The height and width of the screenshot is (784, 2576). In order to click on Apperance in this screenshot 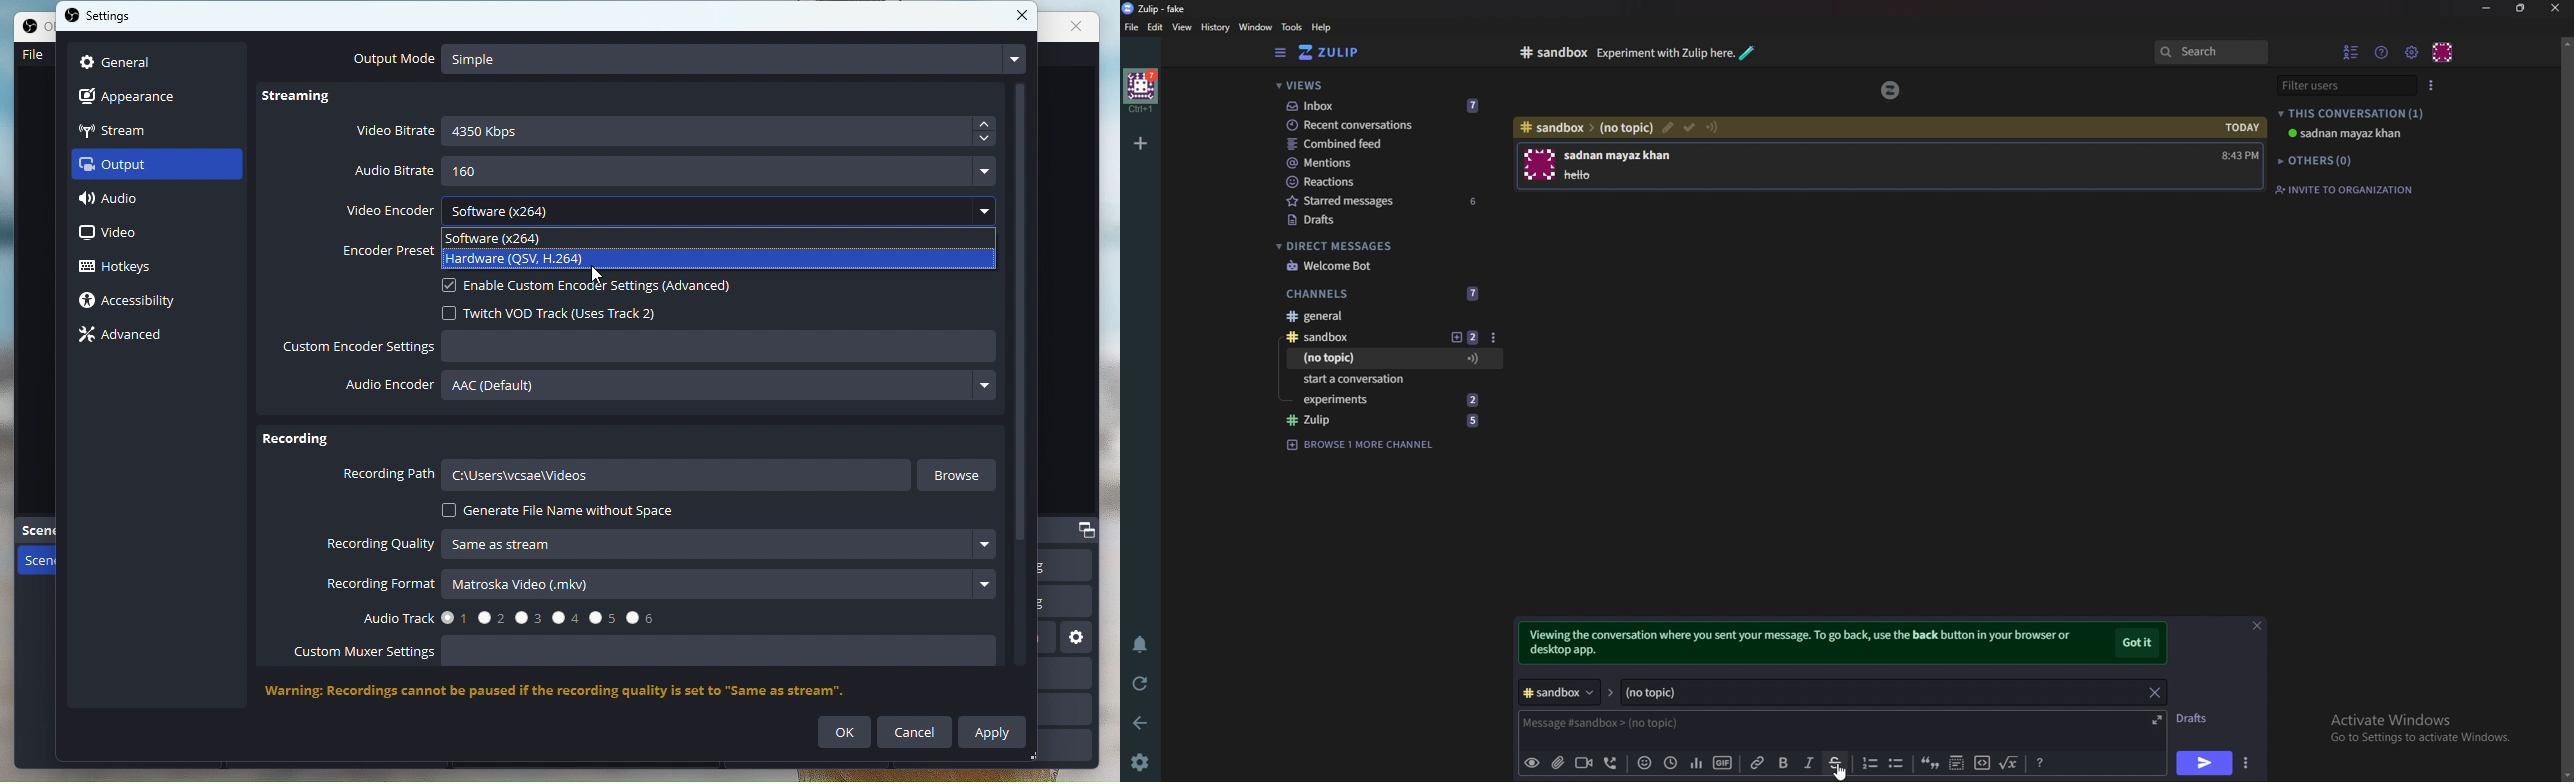, I will do `click(139, 94)`.